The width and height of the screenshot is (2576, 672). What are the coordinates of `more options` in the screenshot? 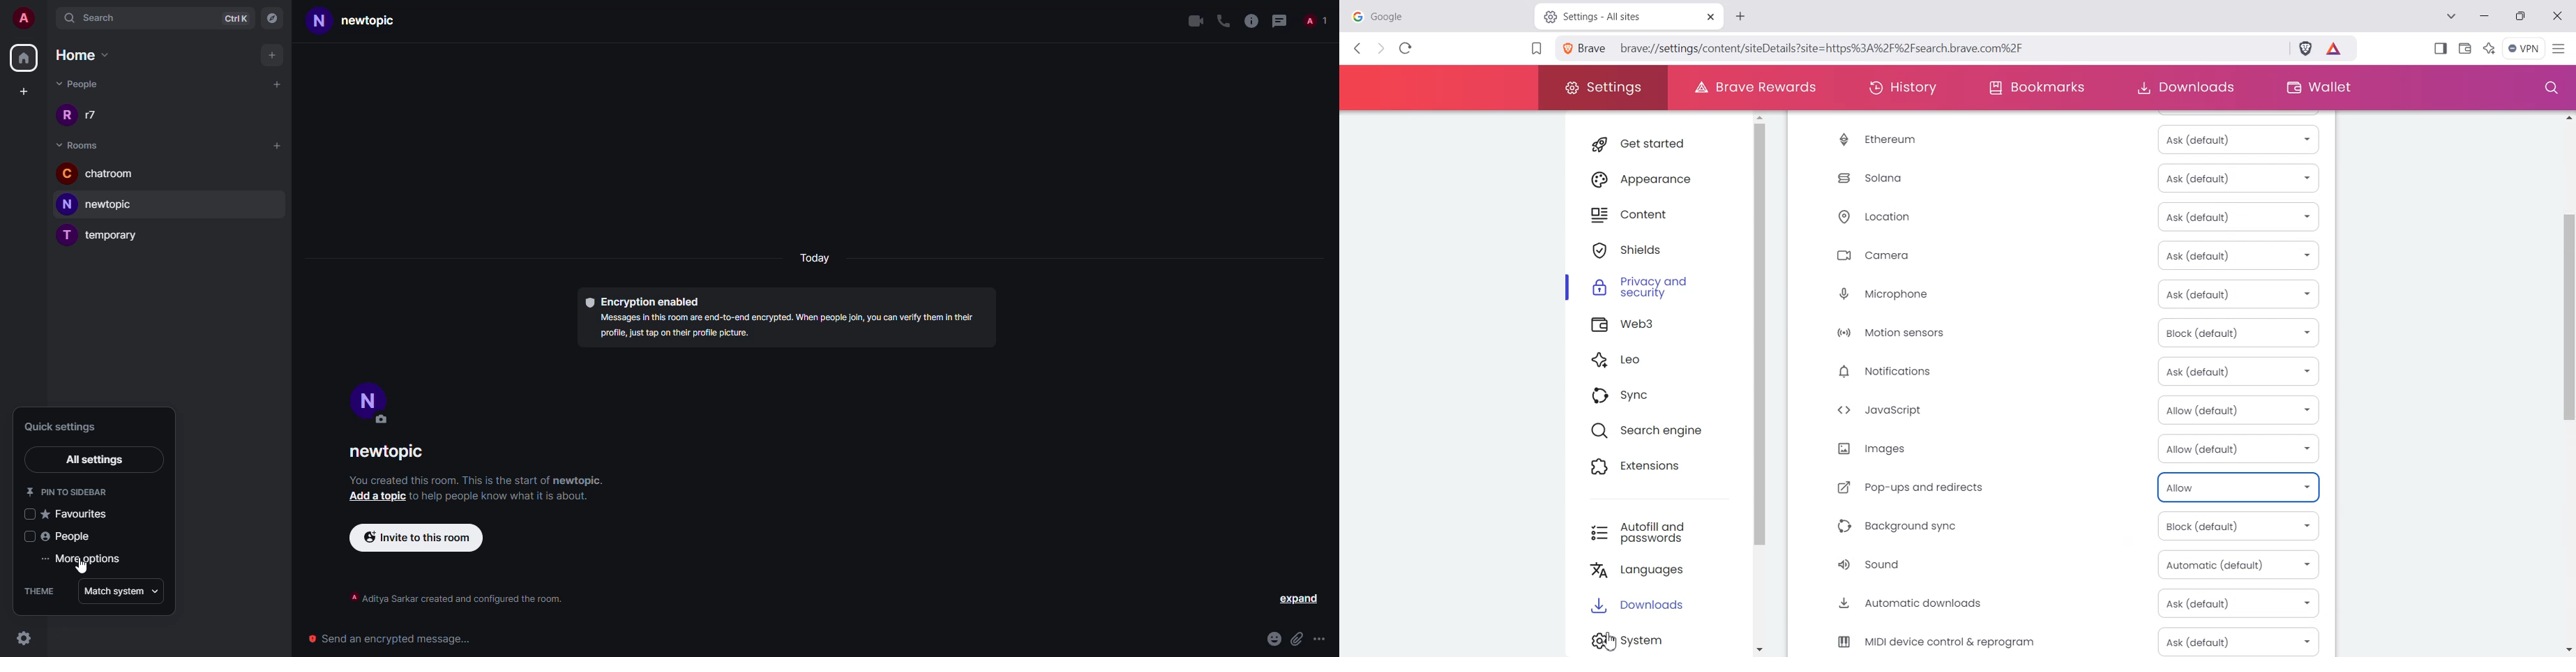 It's located at (86, 557).